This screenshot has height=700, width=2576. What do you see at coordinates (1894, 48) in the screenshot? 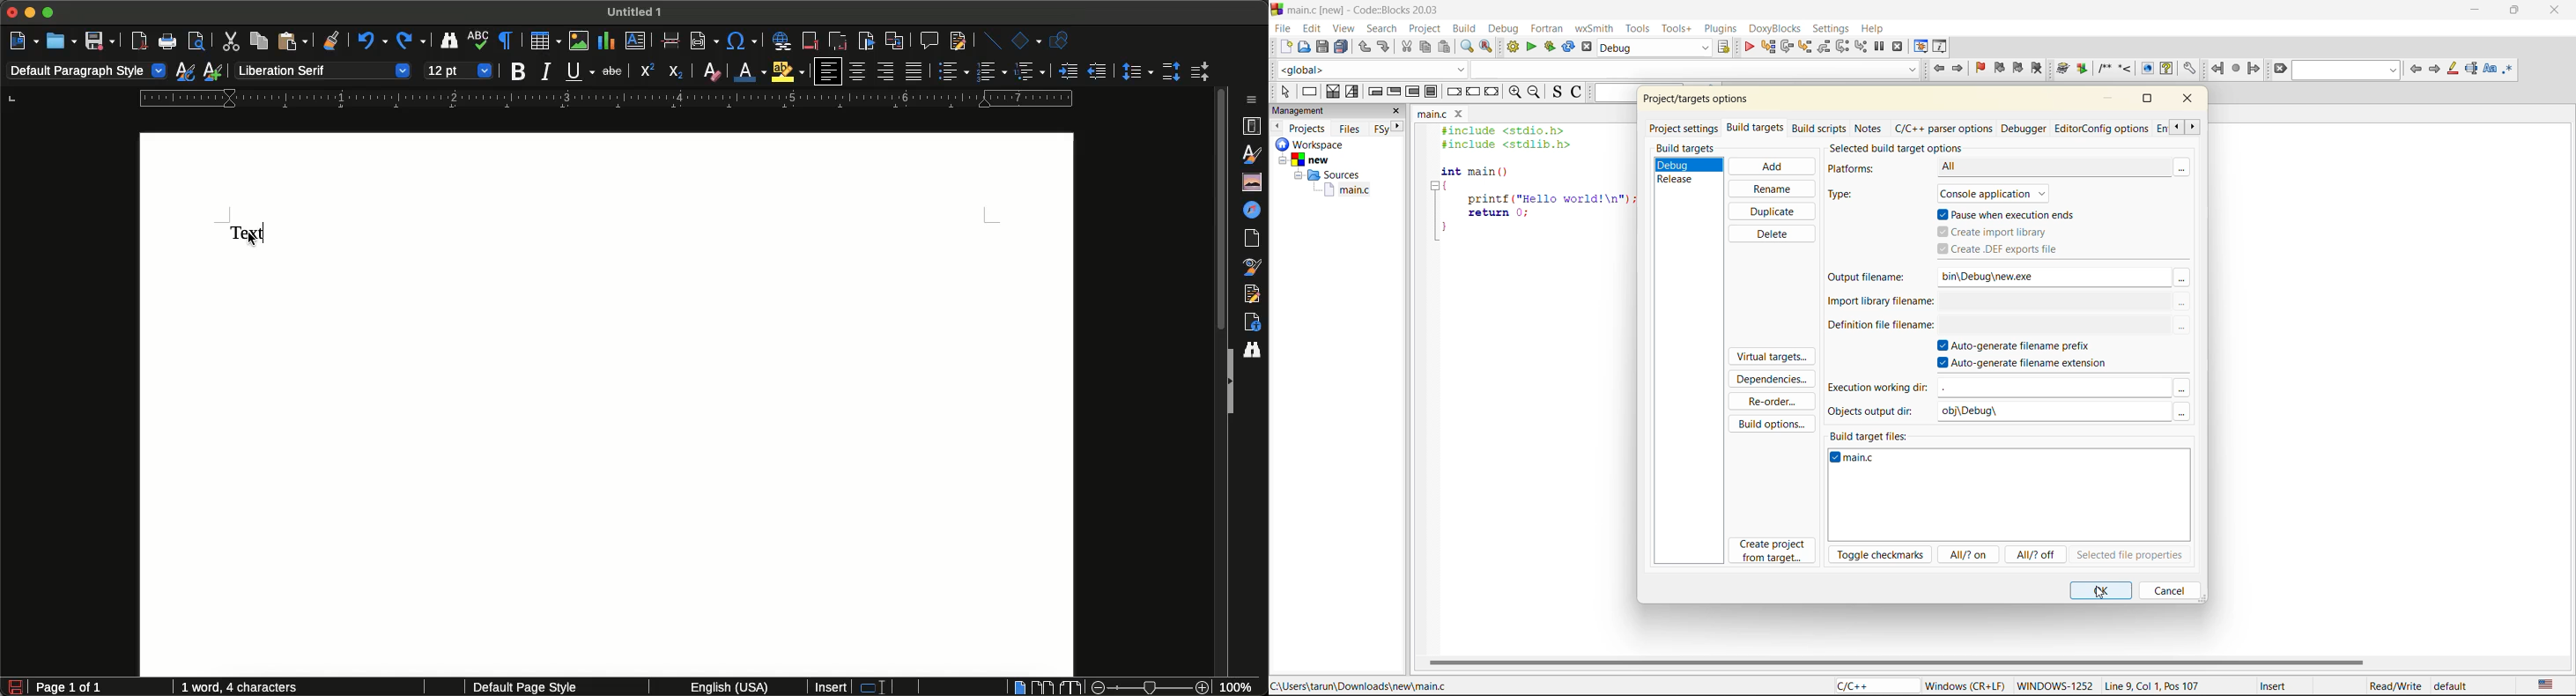
I see `stop debugger` at bounding box center [1894, 48].